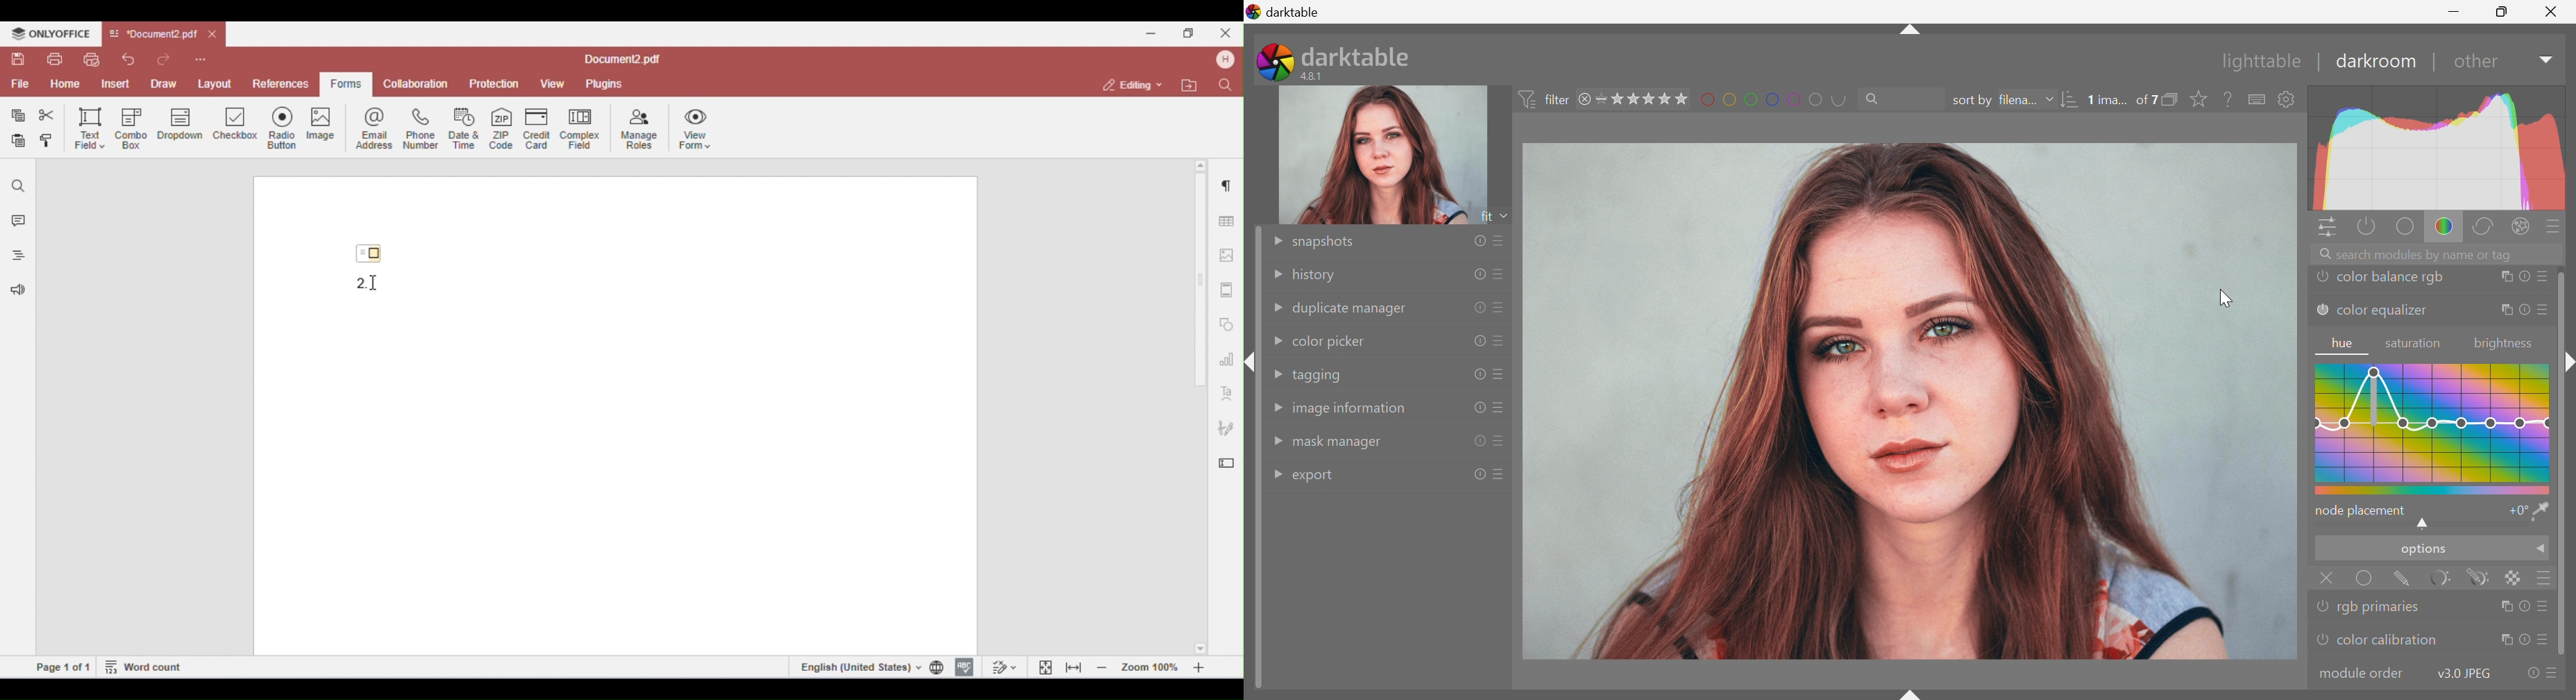  What do you see at coordinates (2362, 672) in the screenshot?
I see `modular order` at bounding box center [2362, 672].